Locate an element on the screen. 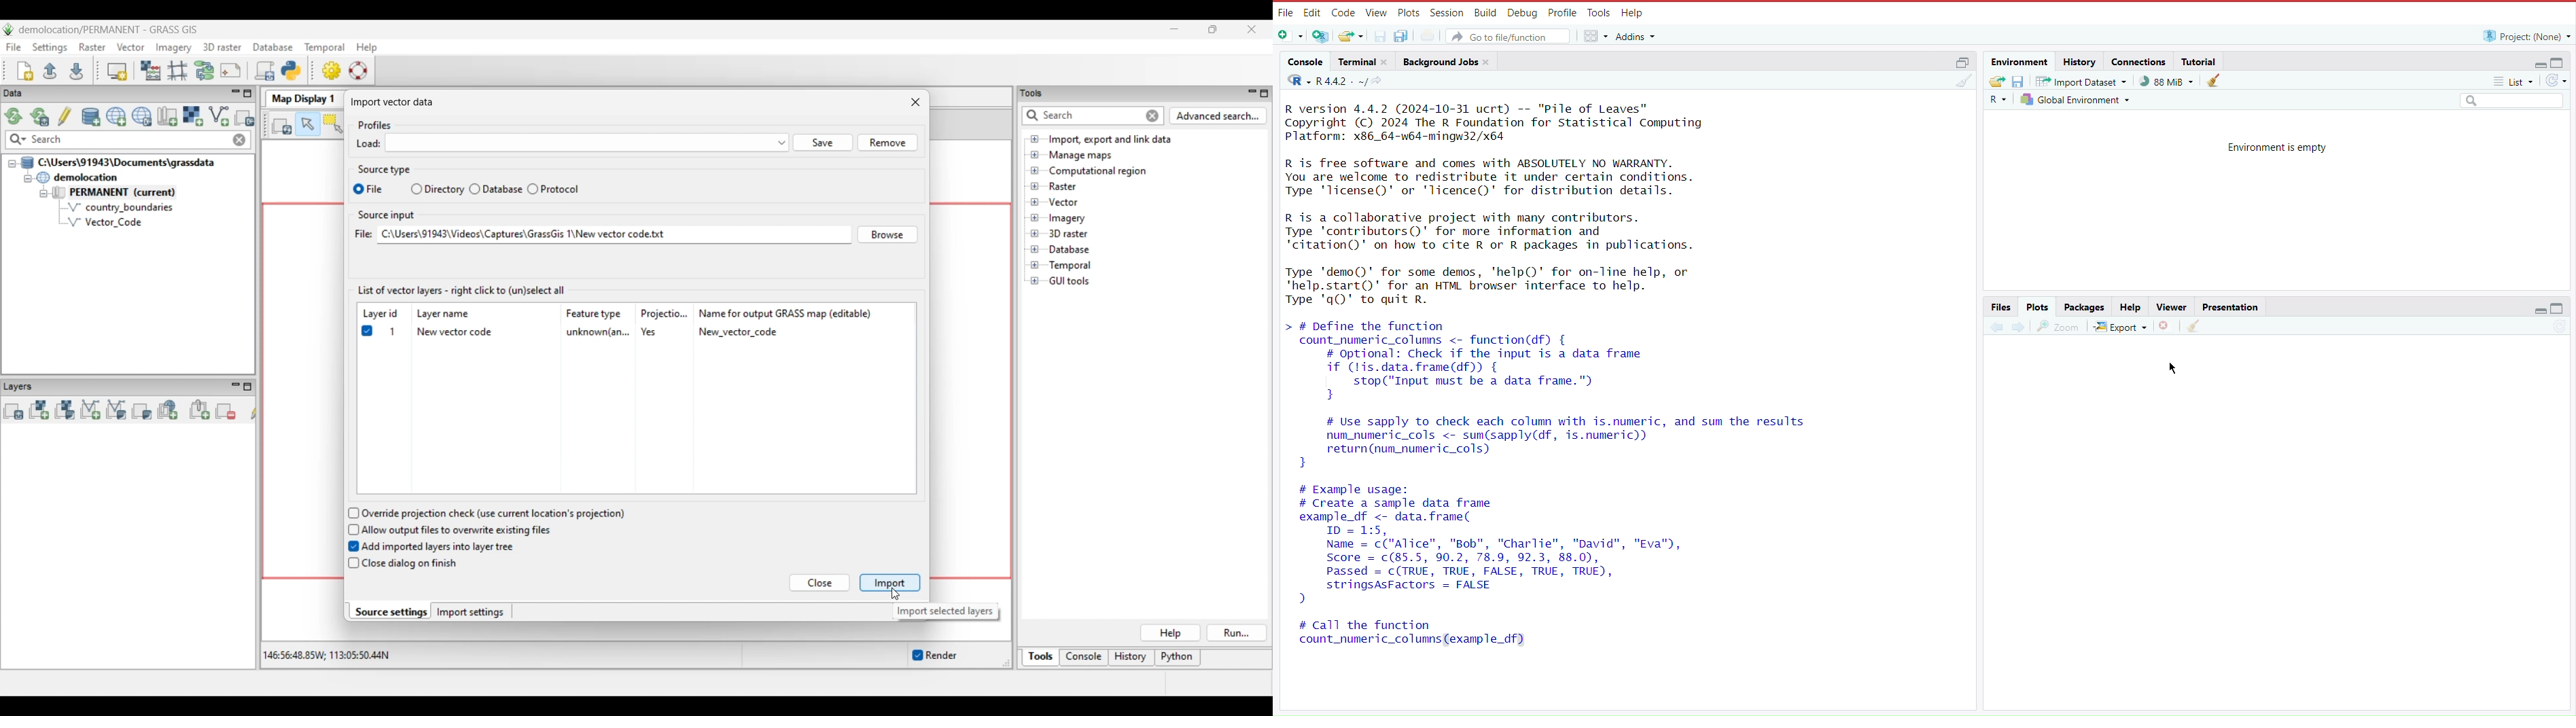 This screenshot has height=728, width=2576. > # DeTine the Tunction

count_numeric_columns <- function(df) {
# optional: Check if the input is a data frame
if (1is.data.frame(df)) {

stop("Input must be a data frame.")

}
# Use sapply to check each column with is.numeric, and sum the results
num_numeric_cols <- sum(sapply(df, is.numeric))
return (num_numeric_cols)

}

# Example usage:

# Create a sample data frame

example_df <- data.frame(
ID = 1:5,
Name = c("Alice", "Bob", "Charlie", "David", "Eva"),
Score = c(85.5, 90.2, 78.9, 92.3, 88.0),
passed = c(TRUE, TRUE, FALSE, TRUE, TRUE),
stringsAsFactors = FALSE

J)

# Call the function

count_numeric_columns (example_df) is located at coordinates (1551, 486).